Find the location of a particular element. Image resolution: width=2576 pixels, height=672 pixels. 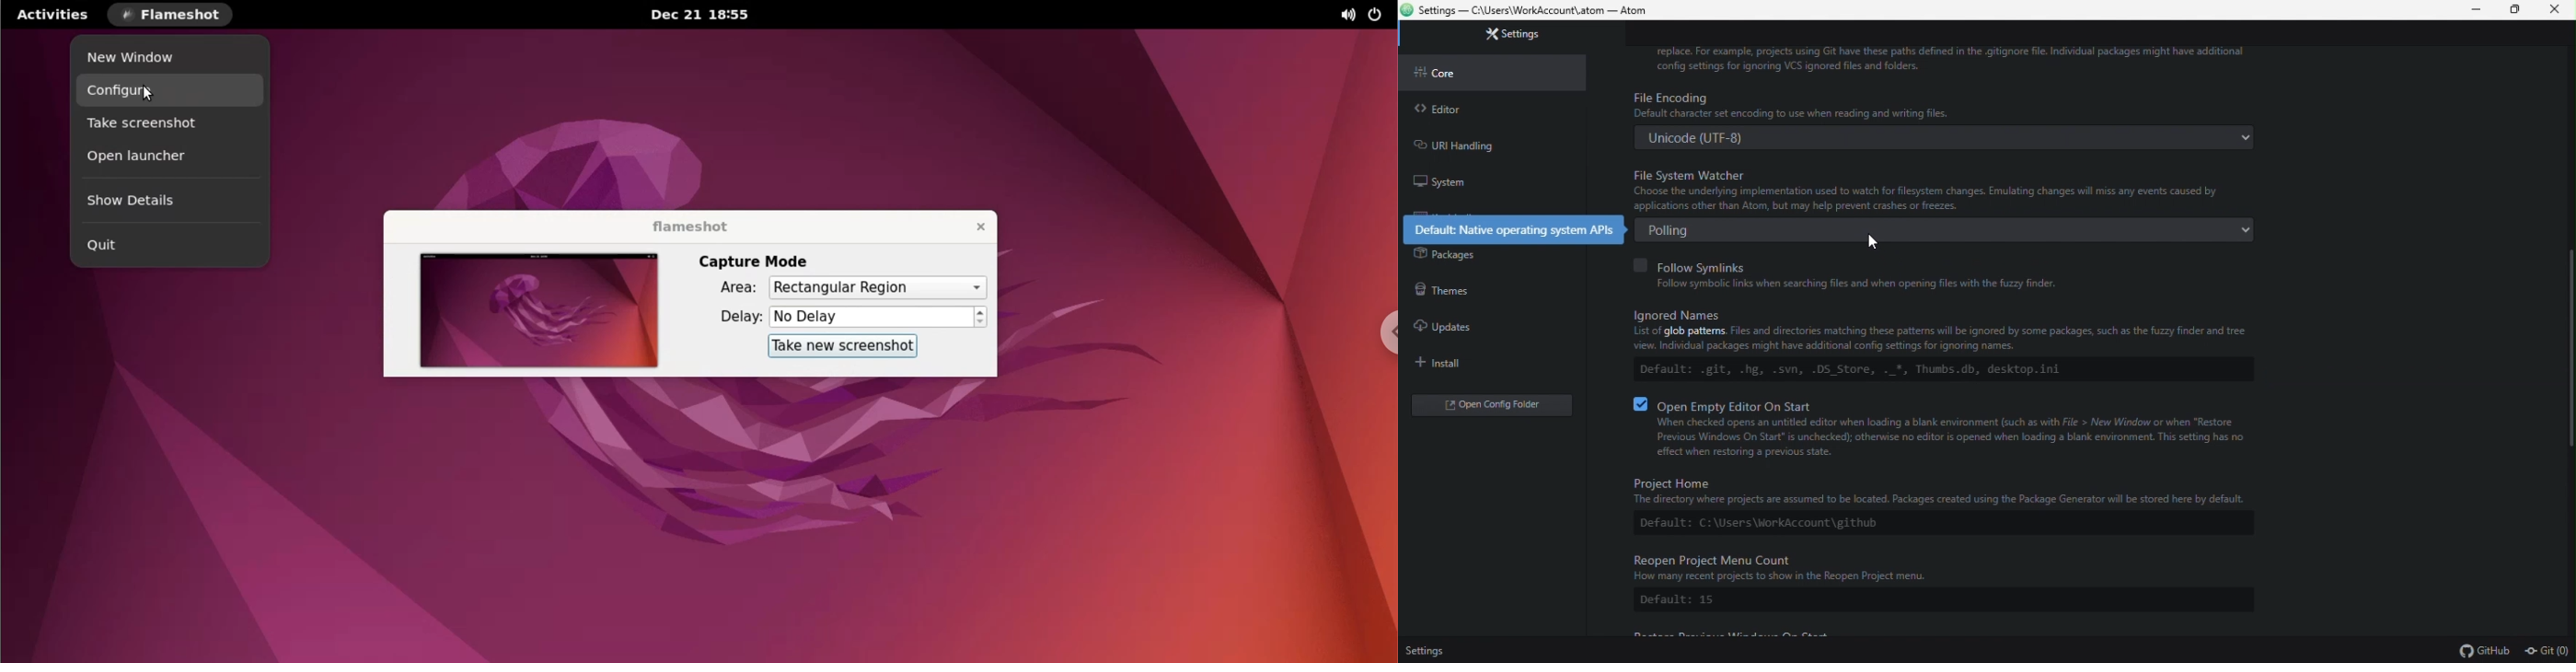

github is located at coordinates (2487, 652).